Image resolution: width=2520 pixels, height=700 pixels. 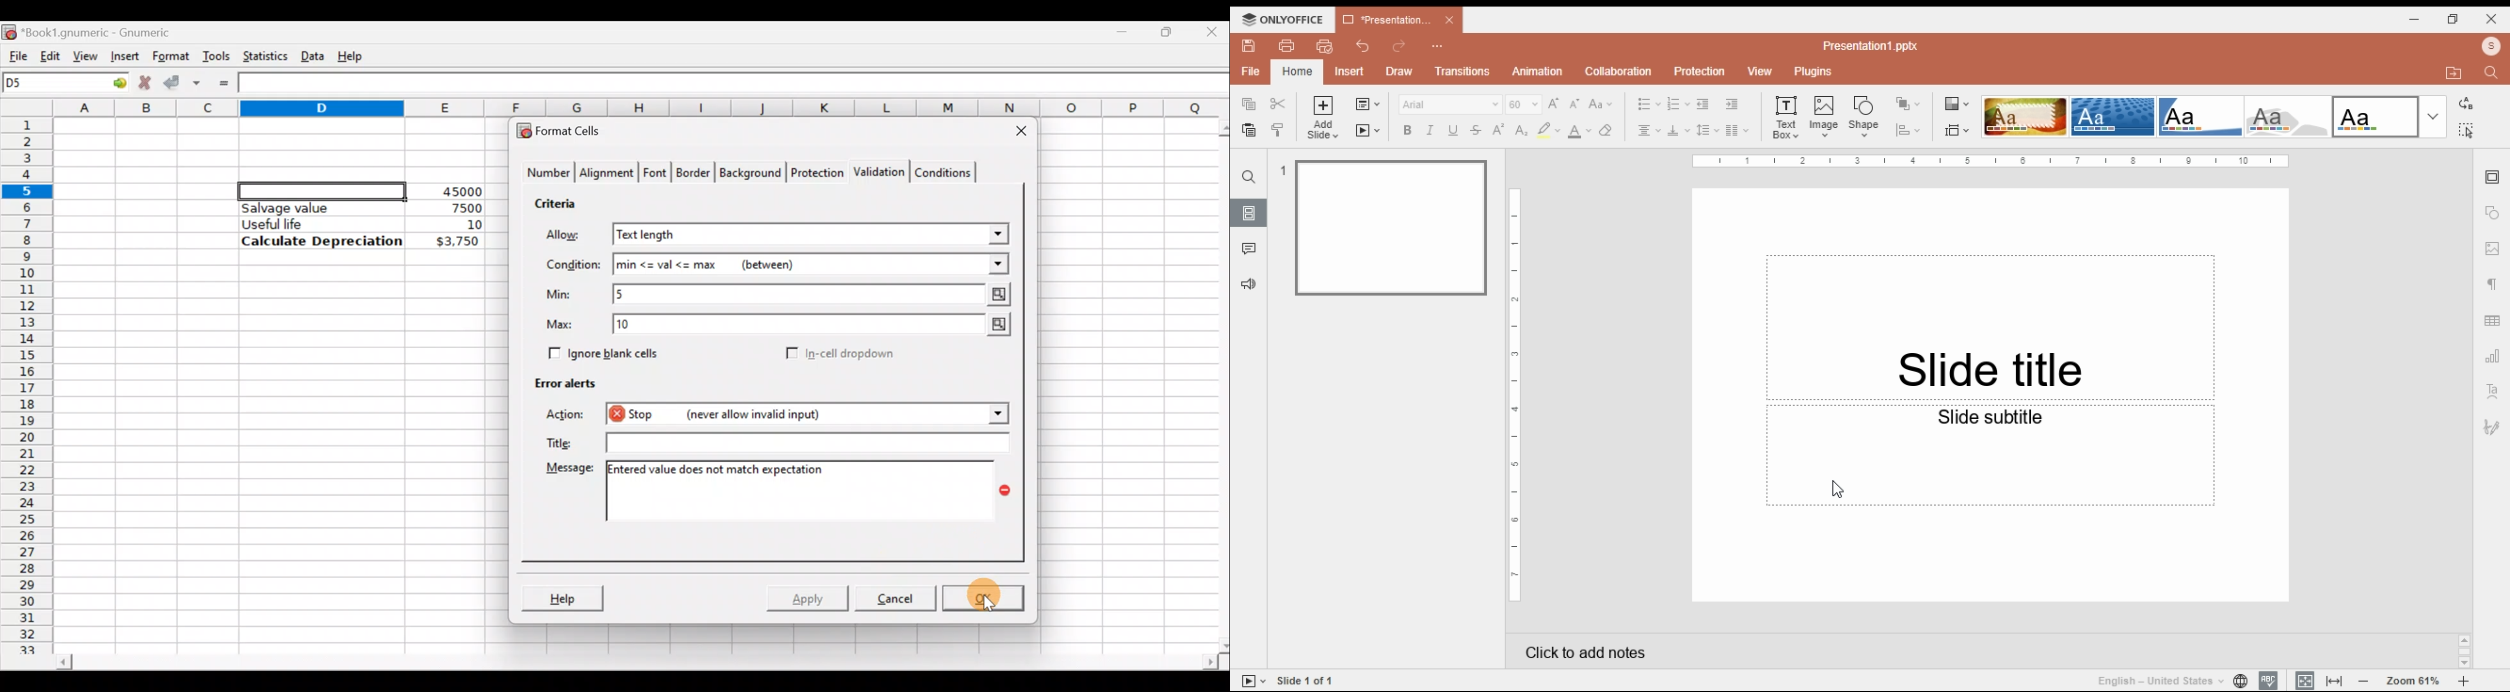 What do you see at coordinates (1309, 680) in the screenshot?
I see `Slide 1 of 1` at bounding box center [1309, 680].